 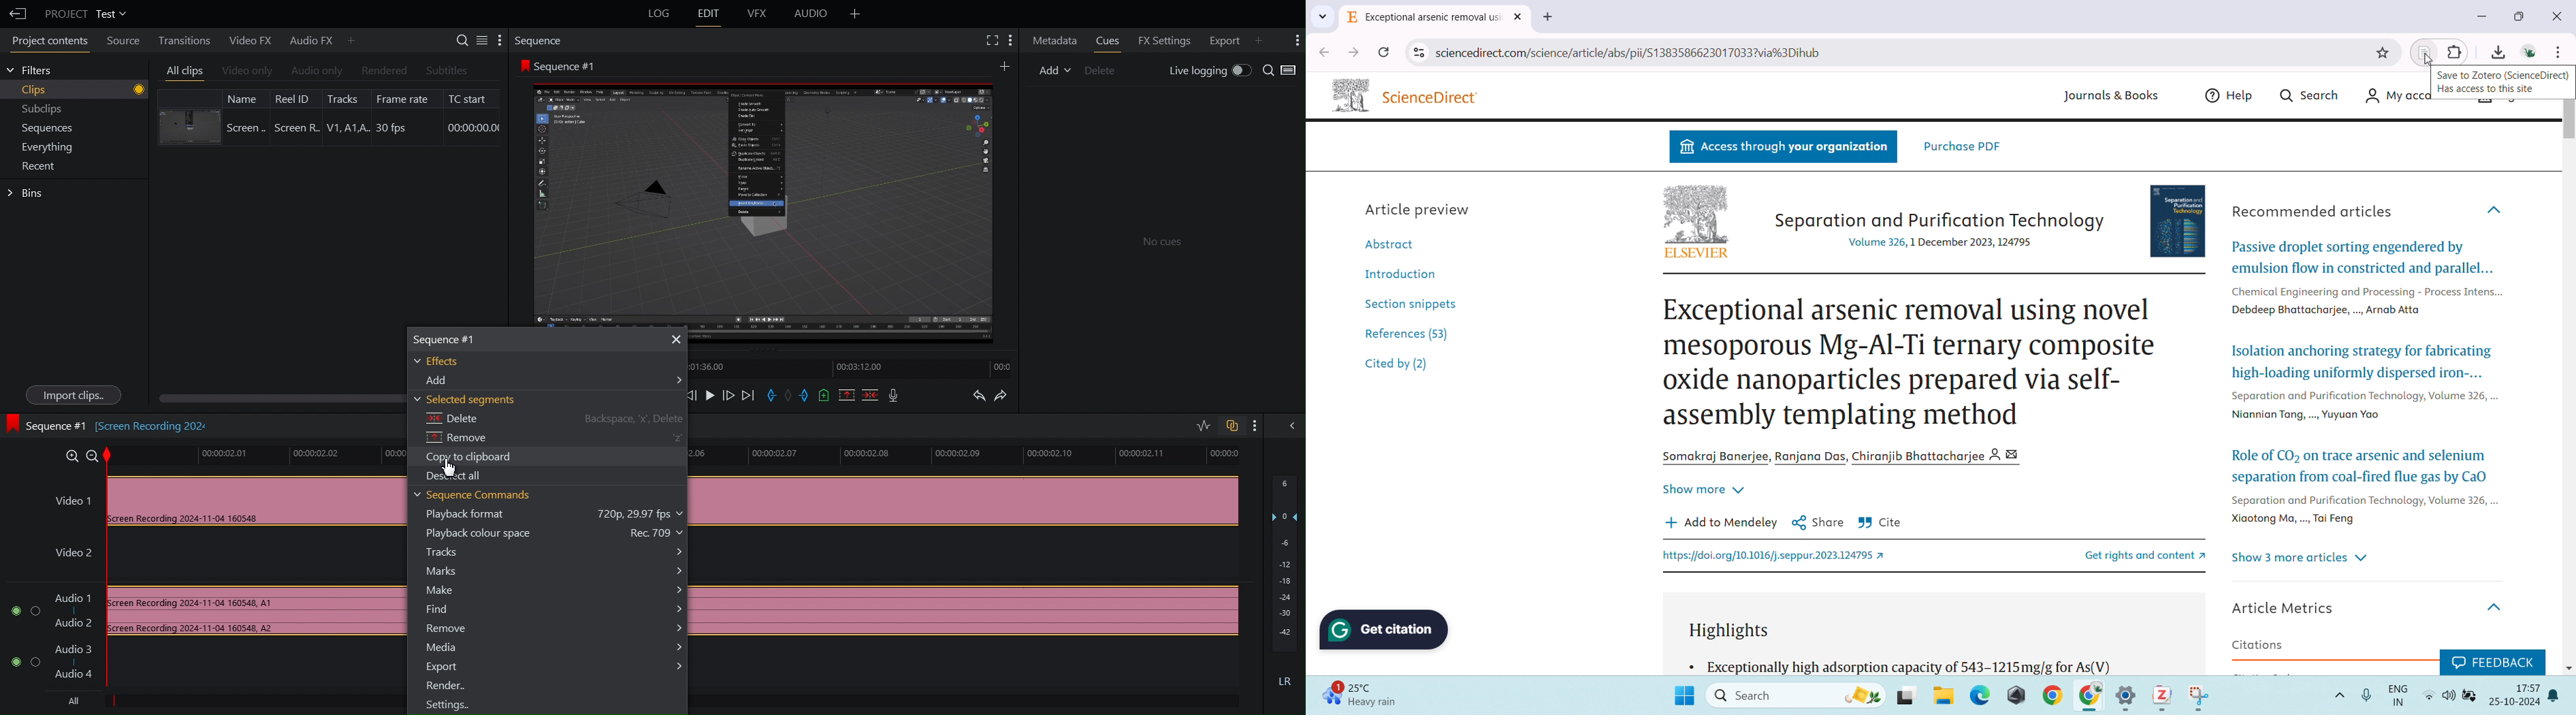 What do you see at coordinates (217, 557) in the screenshot?
I see `Video 2 Track` at bounding box center [217, 557].